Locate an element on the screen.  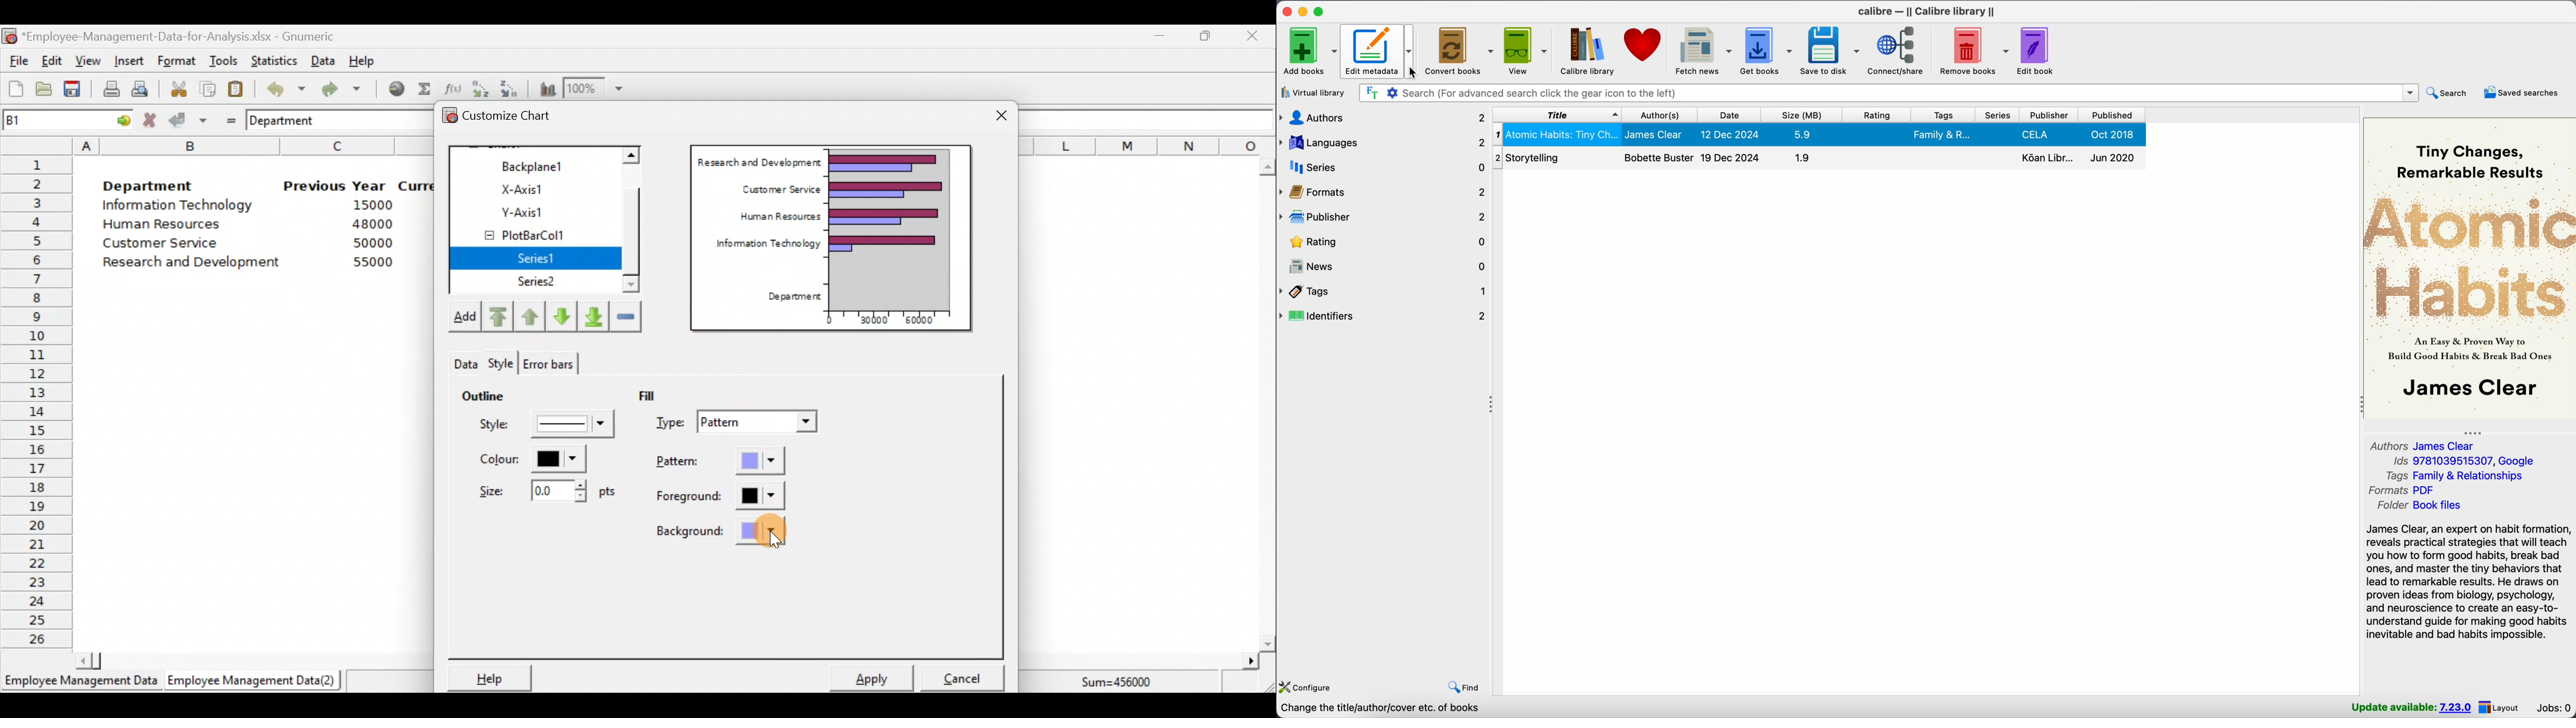
minimize Calibre is located at coordinates (1305, 11).